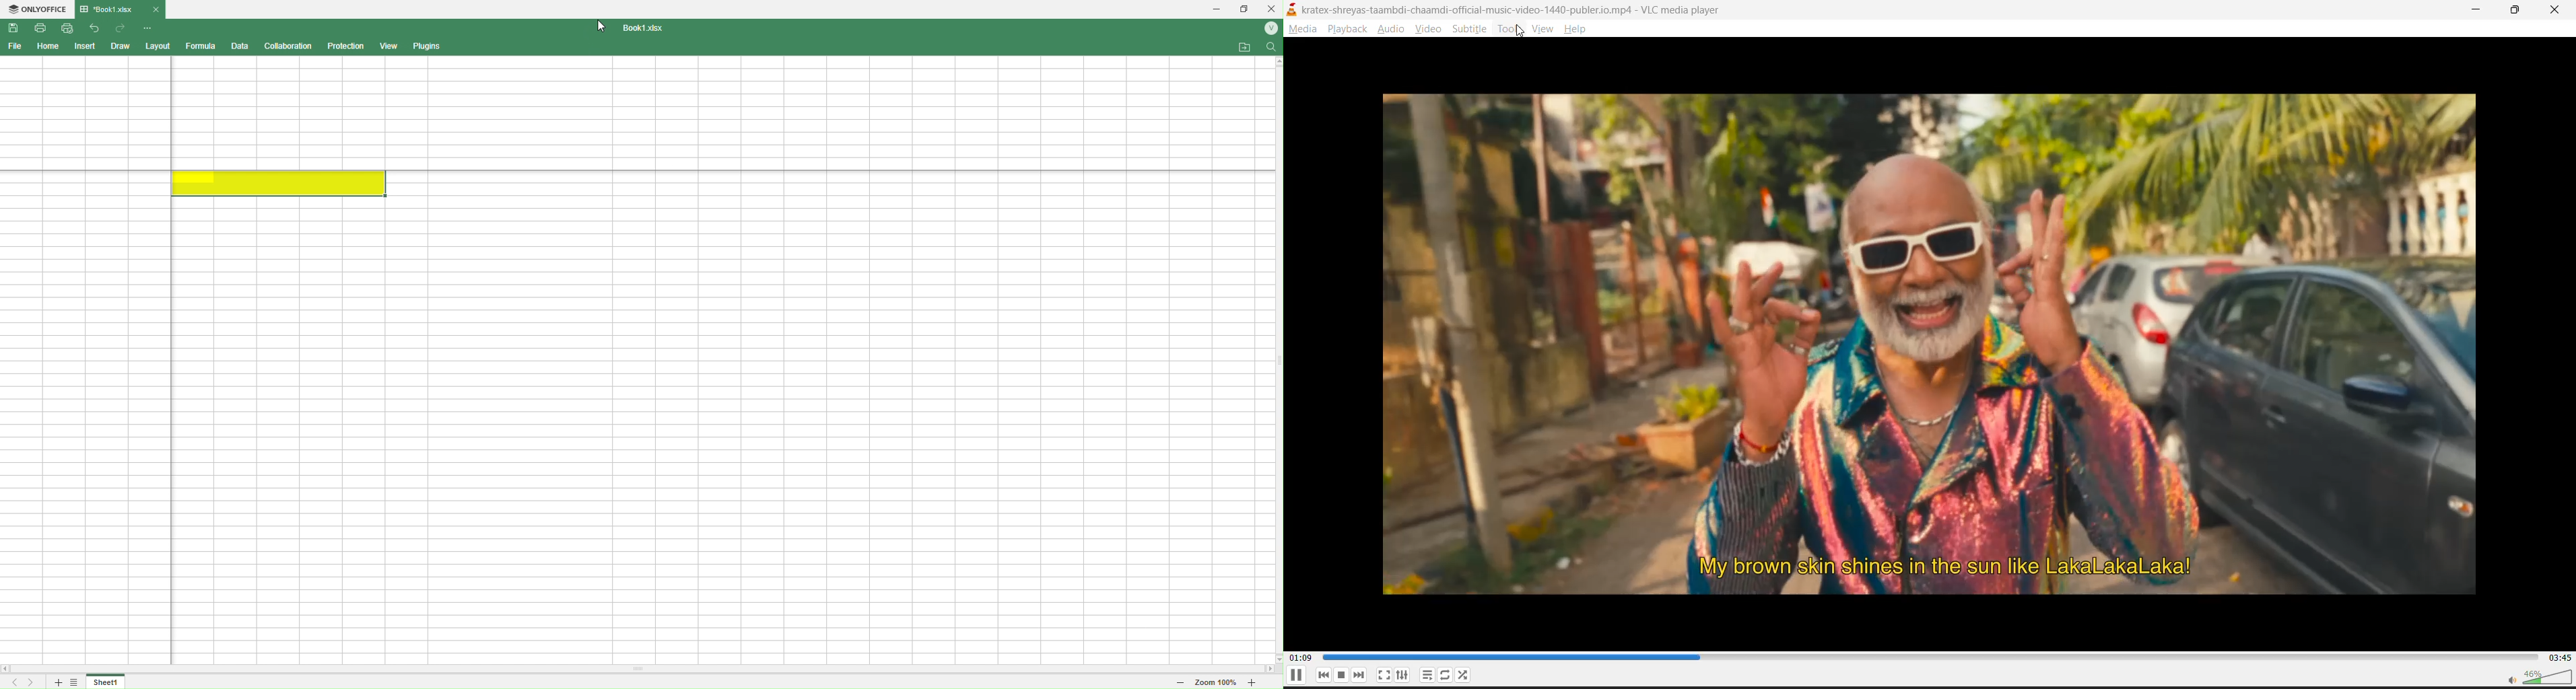 This screenshot has height=700, width=2576. What do you see at coordinates (14, 46) in the screenshot?
I see `File` at bounding box center [14, 46].